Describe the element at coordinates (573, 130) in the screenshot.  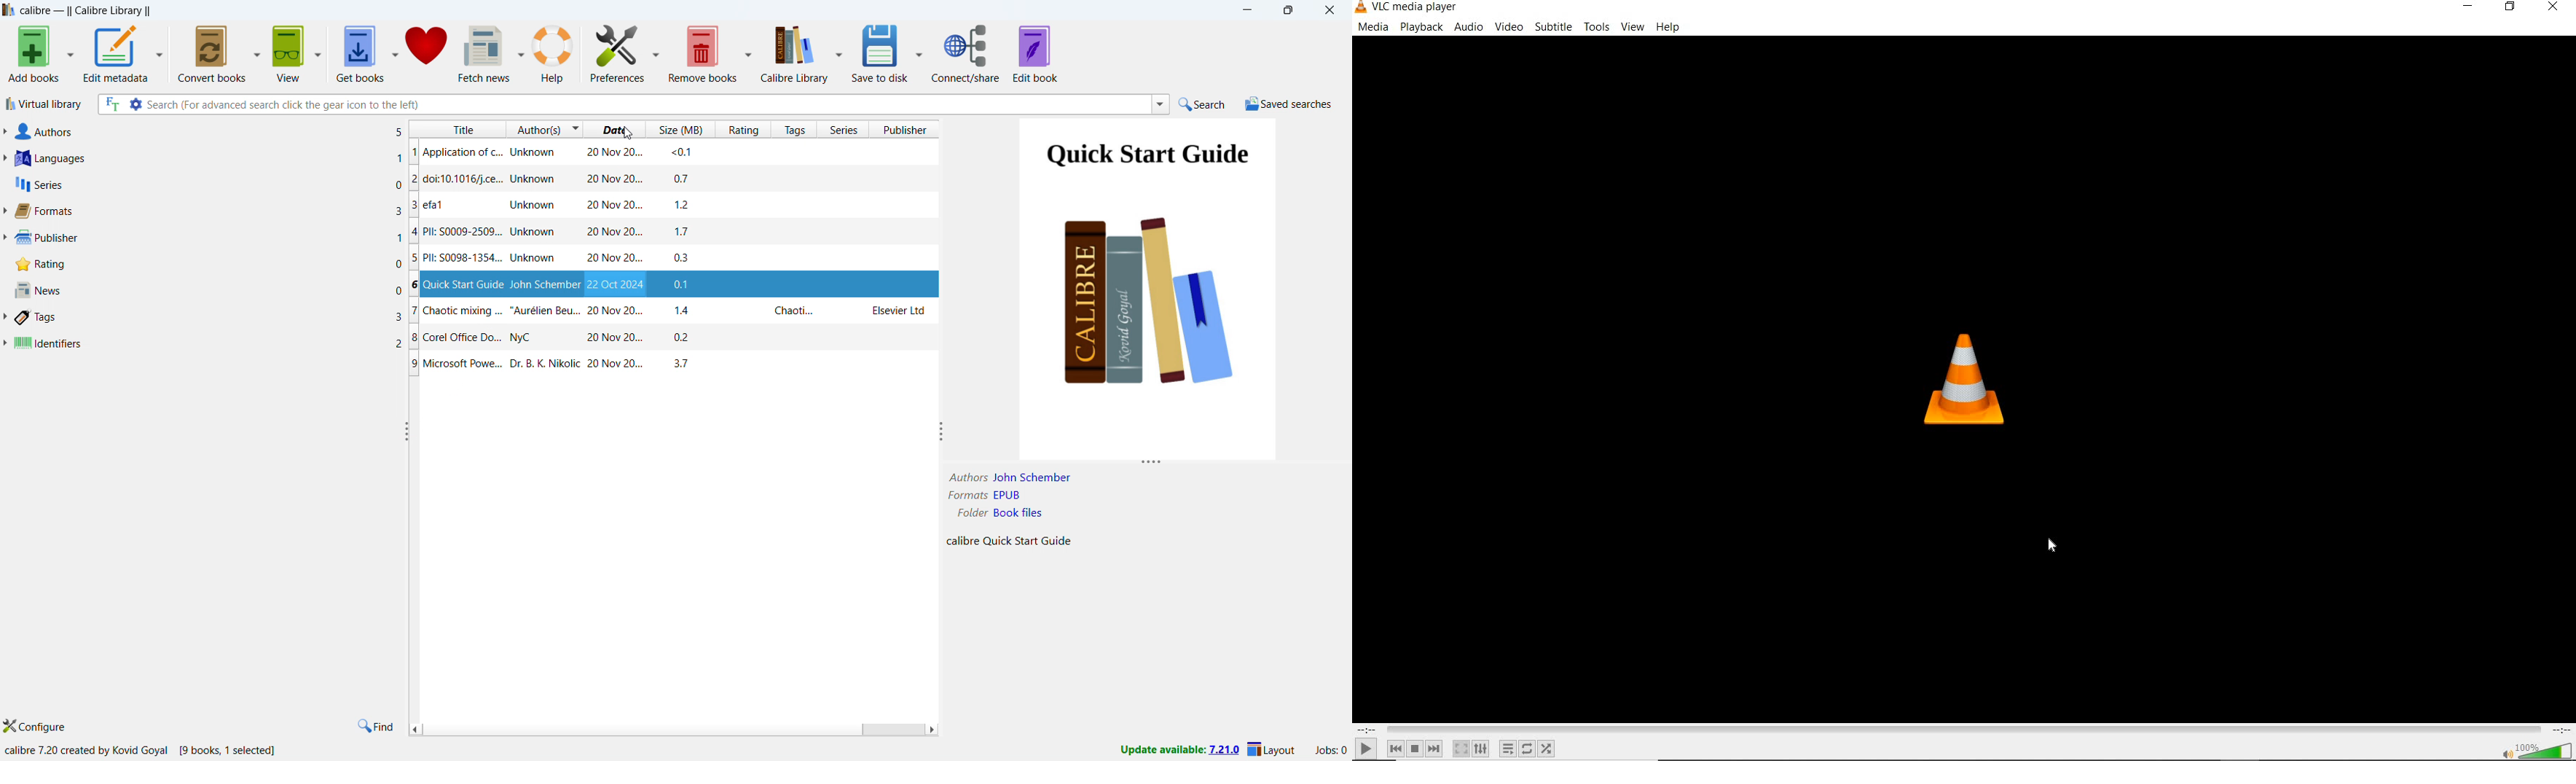
I see `select sorting order` at that location.